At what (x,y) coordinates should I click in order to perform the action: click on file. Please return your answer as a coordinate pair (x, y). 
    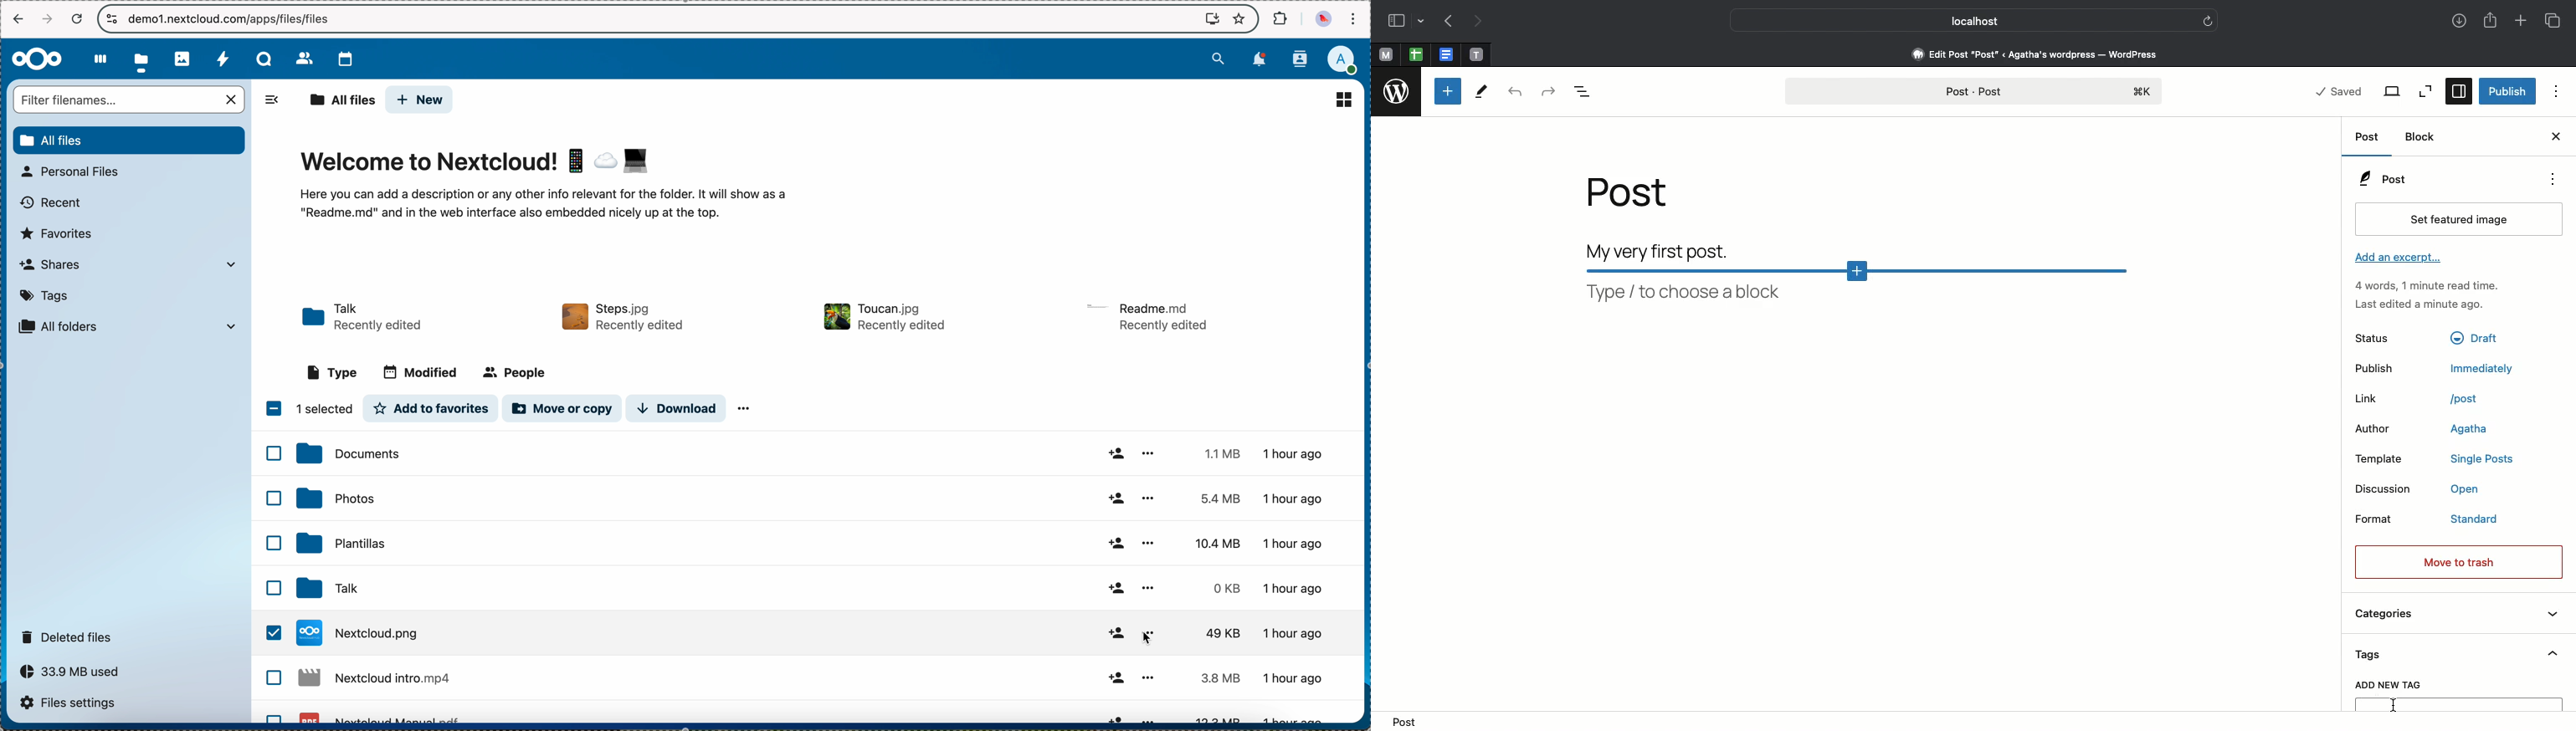
    Looking at the image, I should click on (625, 317).